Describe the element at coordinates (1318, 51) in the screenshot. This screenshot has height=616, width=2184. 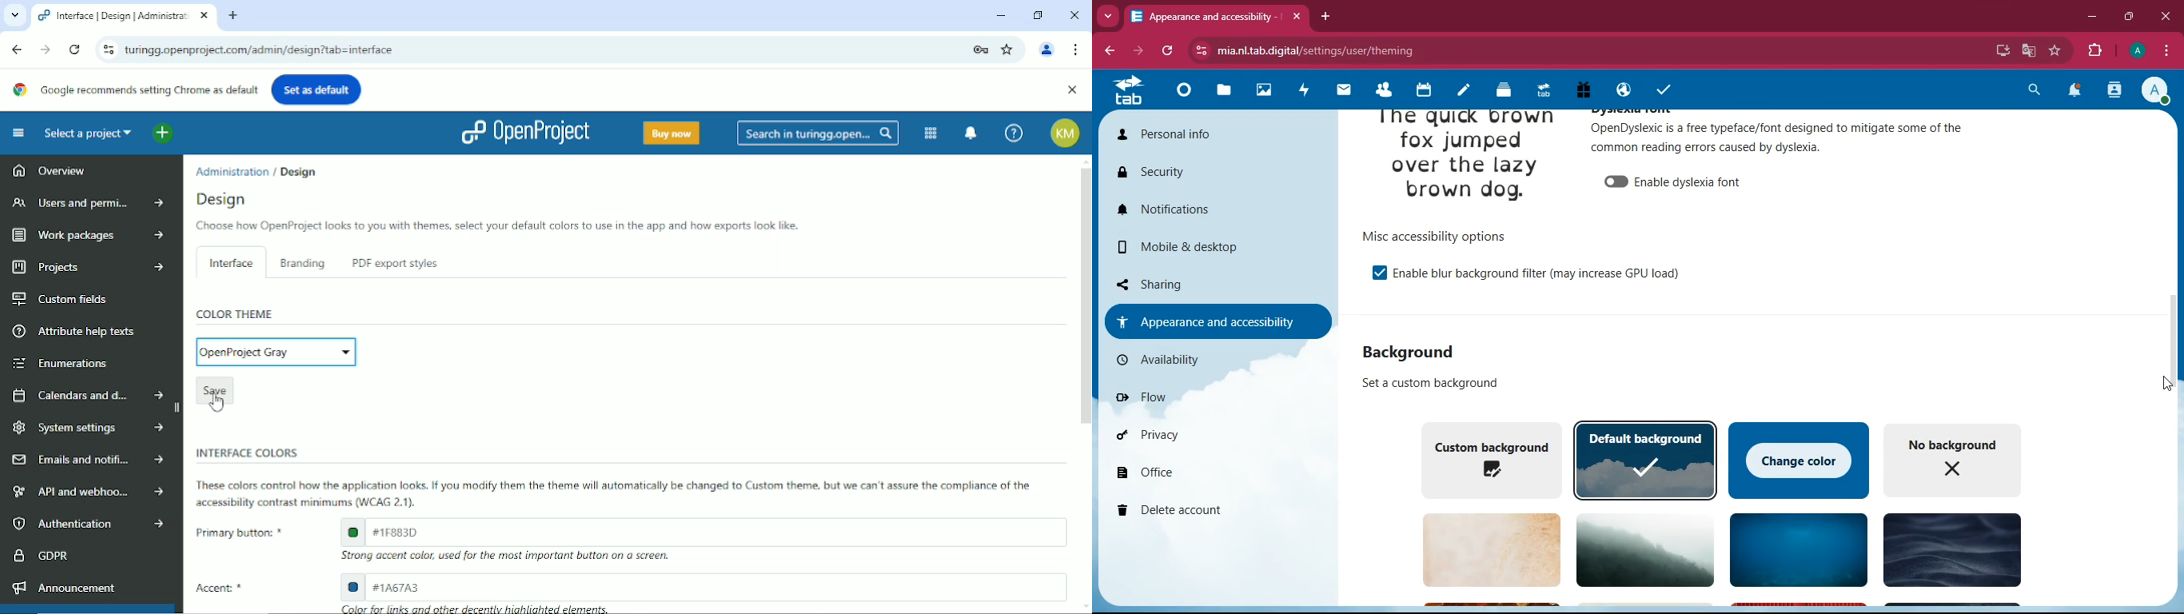
I see `url` at that location.